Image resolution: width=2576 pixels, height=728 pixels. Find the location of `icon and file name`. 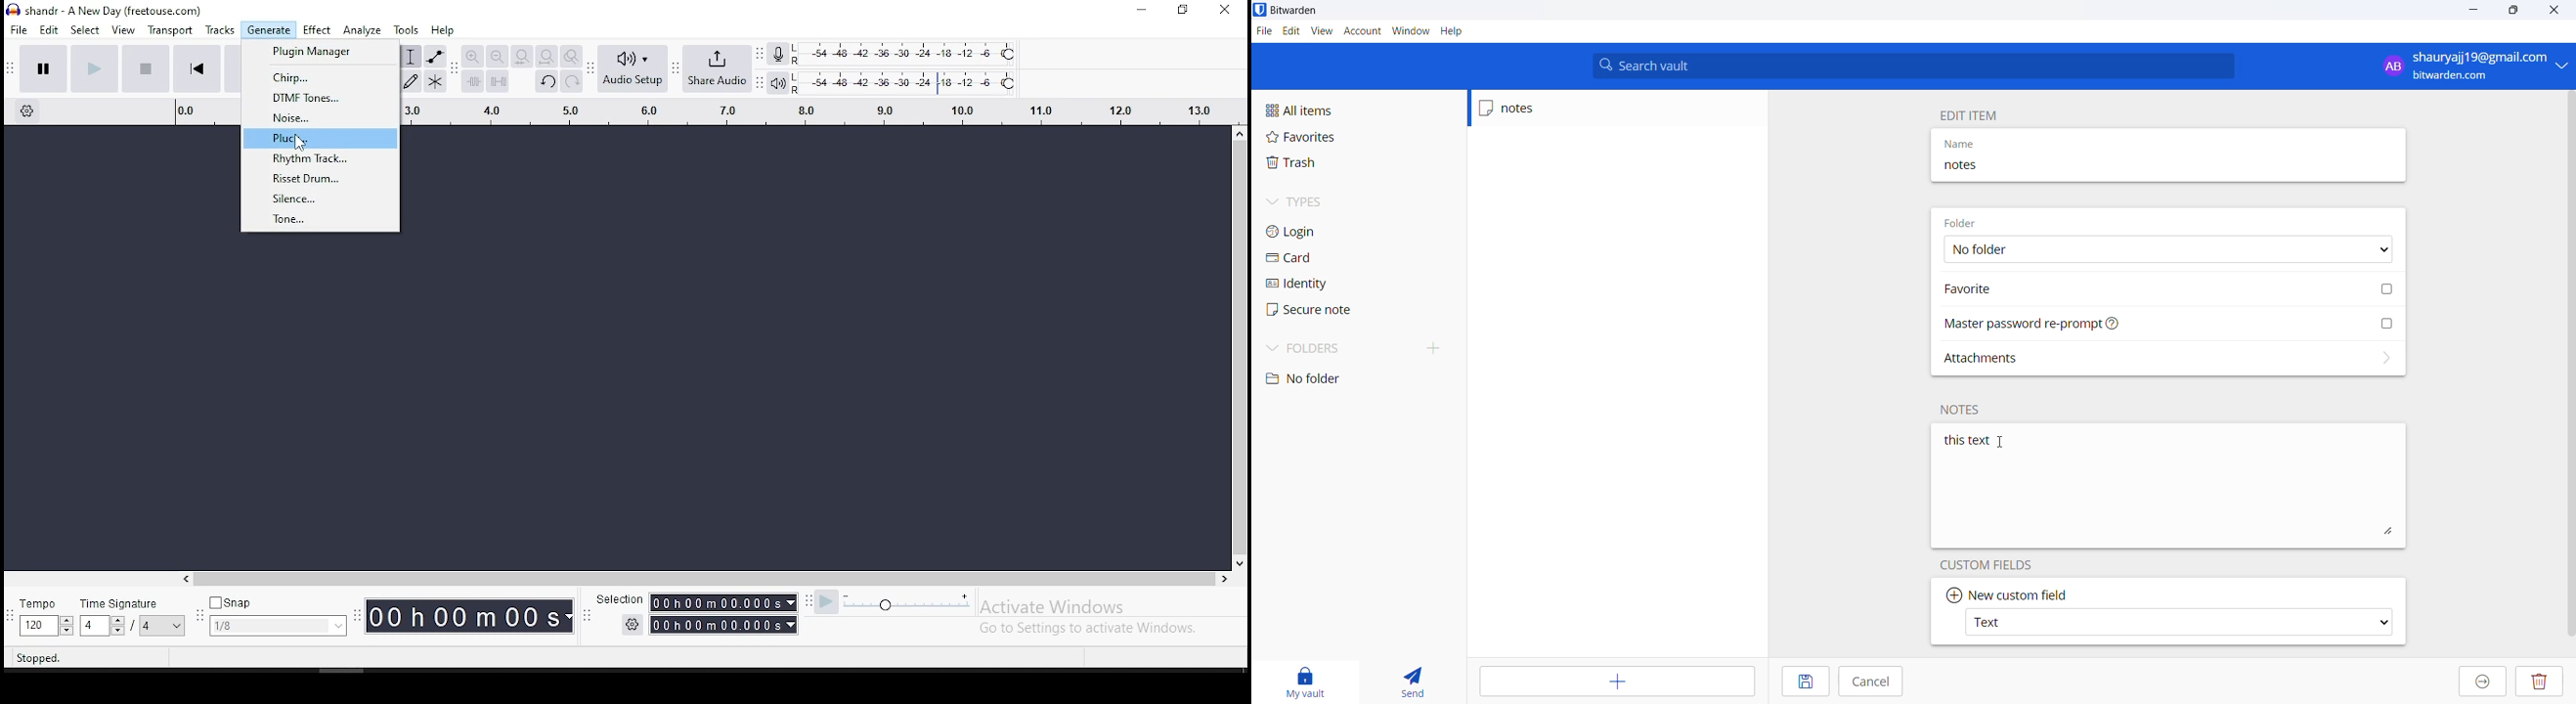

icon and file name is located at coordinates (105, 11).